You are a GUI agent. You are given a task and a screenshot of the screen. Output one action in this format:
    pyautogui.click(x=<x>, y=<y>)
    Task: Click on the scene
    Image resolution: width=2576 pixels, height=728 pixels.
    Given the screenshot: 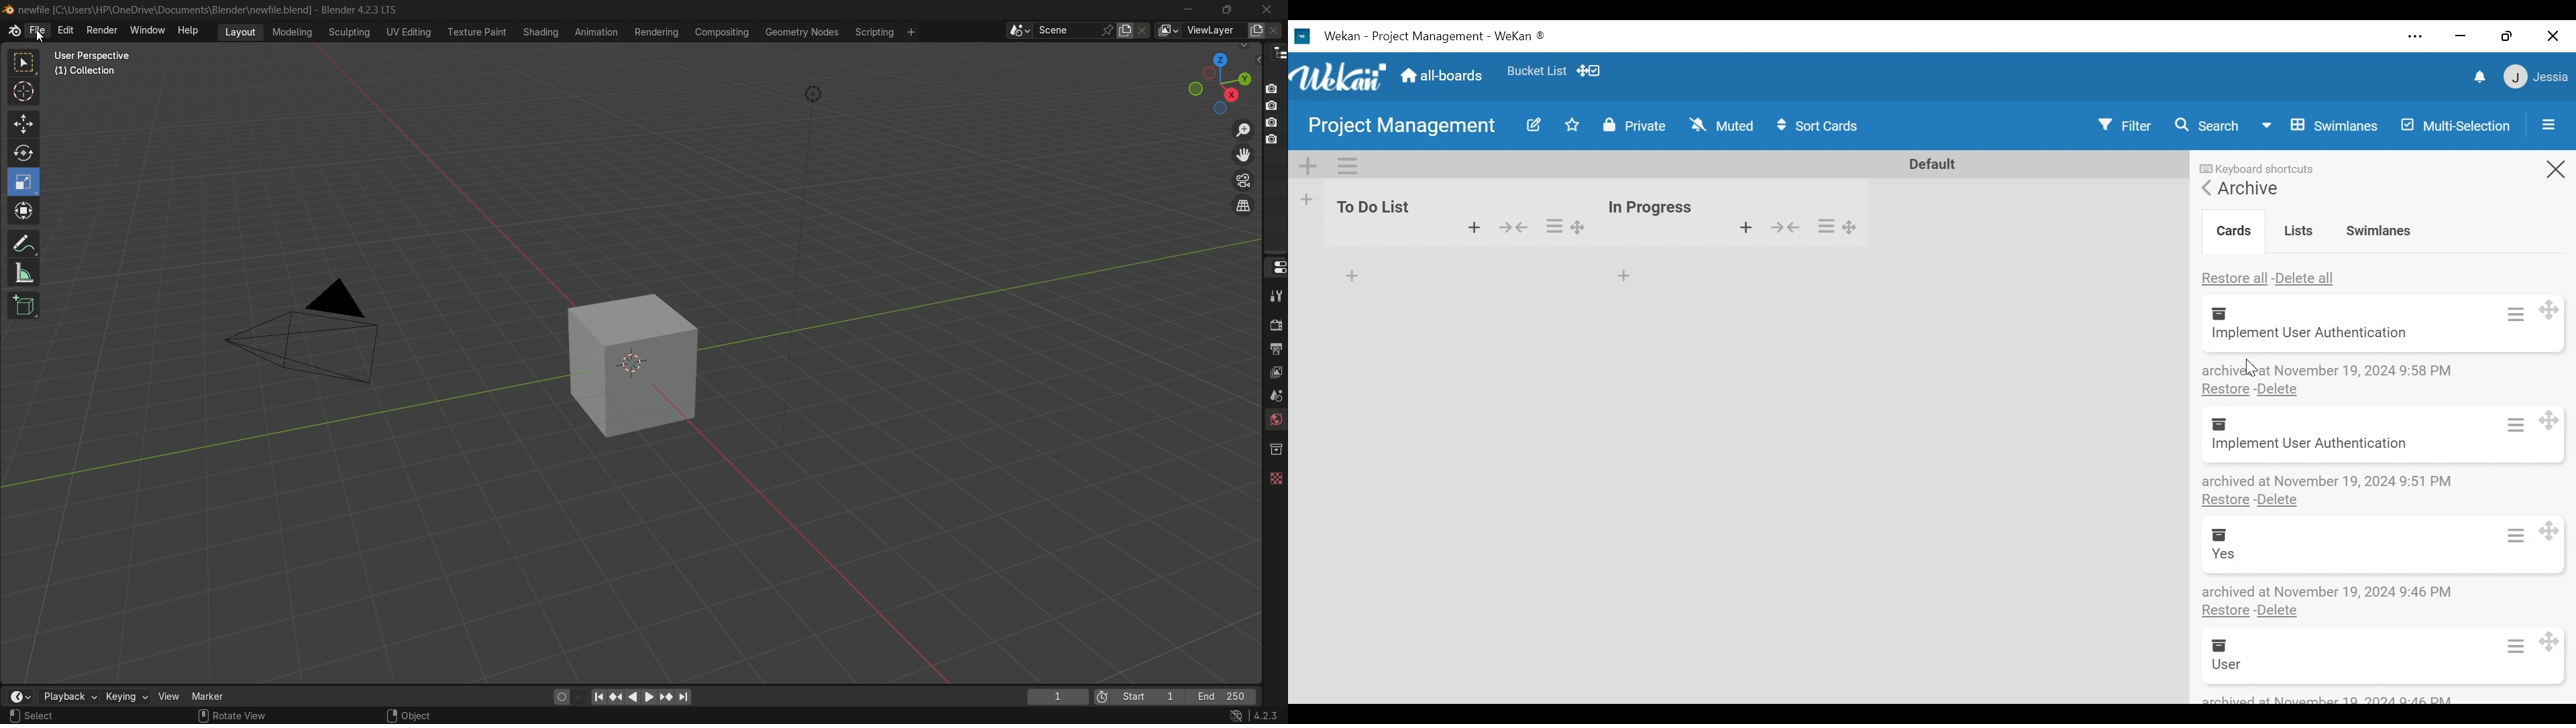 What is the action you would take?
    pyautogui.click(x=1273, y=395)
    